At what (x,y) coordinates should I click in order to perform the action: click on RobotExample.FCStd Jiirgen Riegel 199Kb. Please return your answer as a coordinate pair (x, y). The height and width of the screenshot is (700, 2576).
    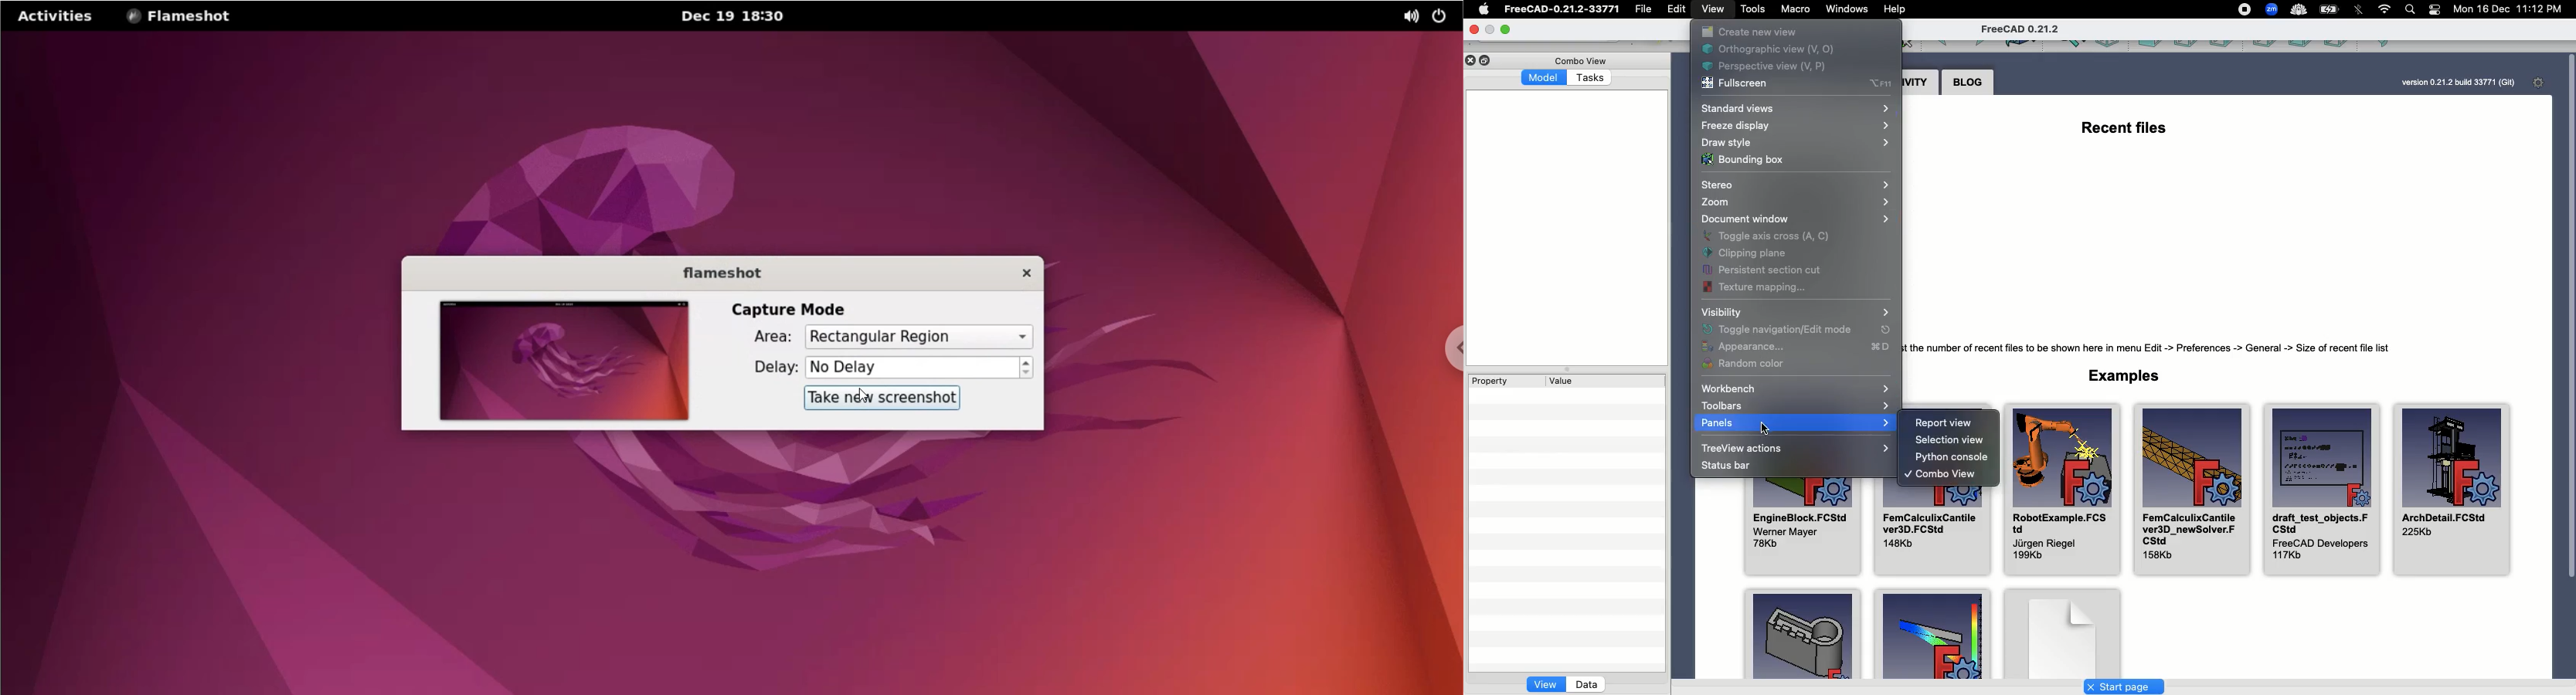
    Looking at the image, I should click on (2061, 490).